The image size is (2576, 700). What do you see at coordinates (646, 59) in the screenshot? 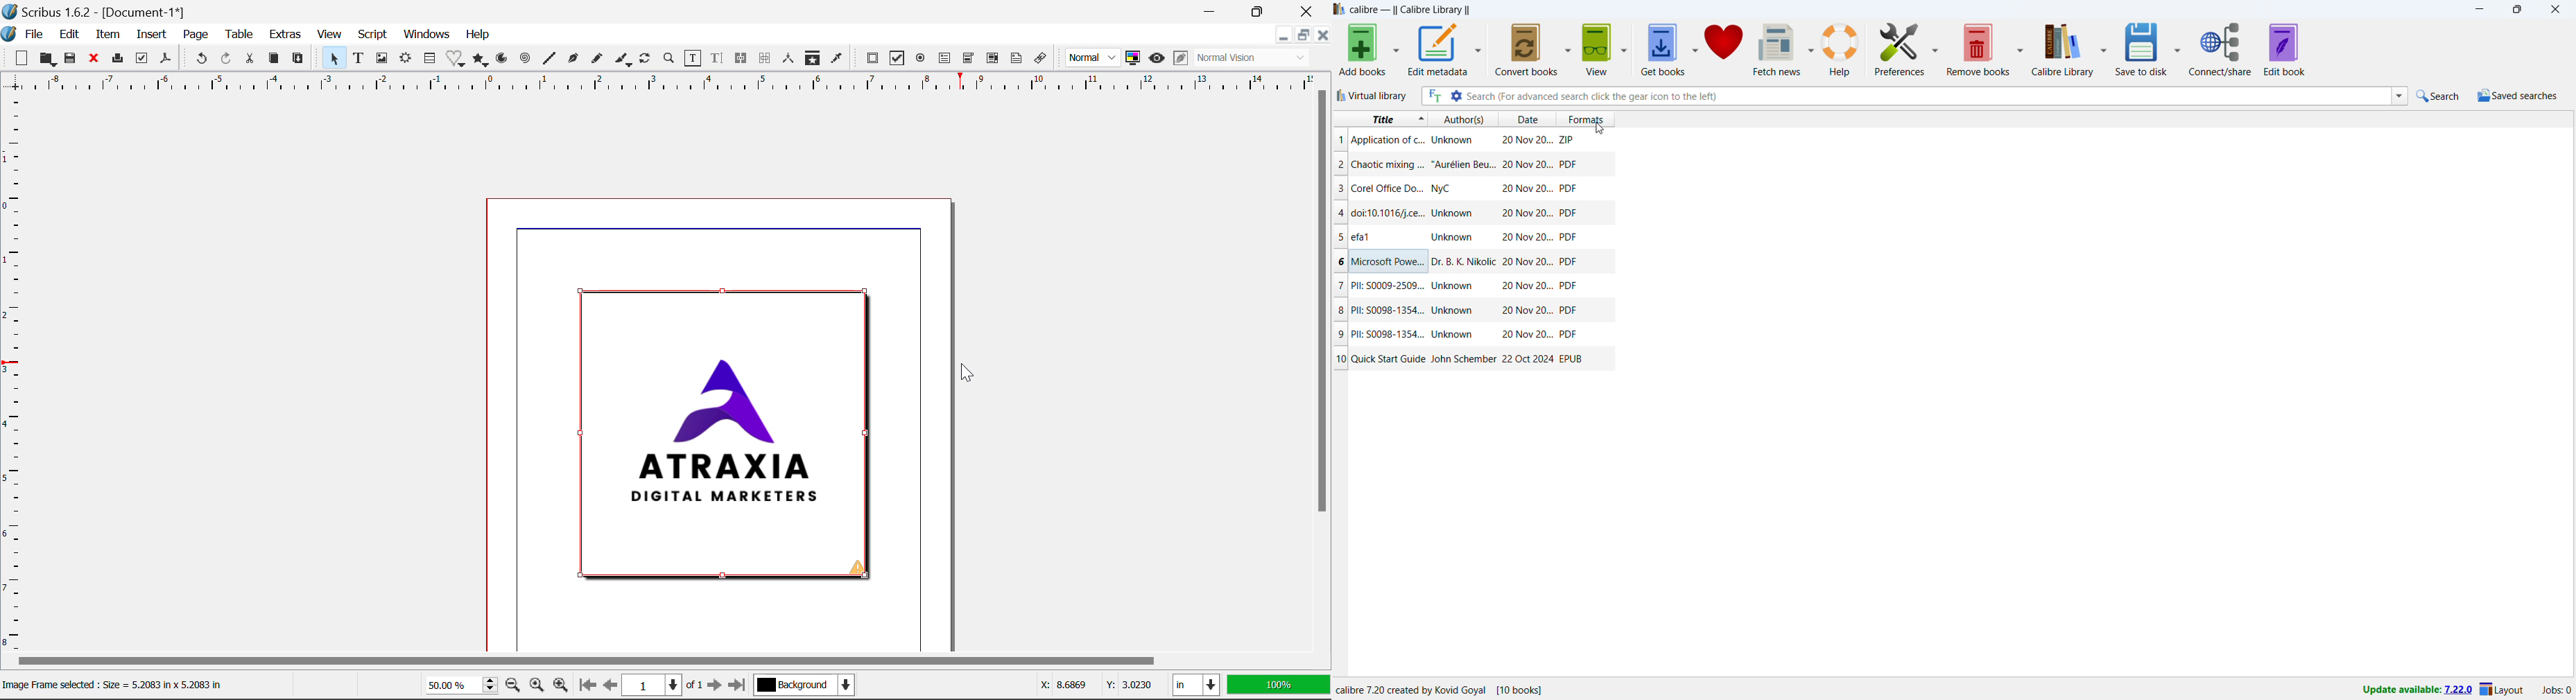
I see `Refresh` at bounding box center [646, 59].